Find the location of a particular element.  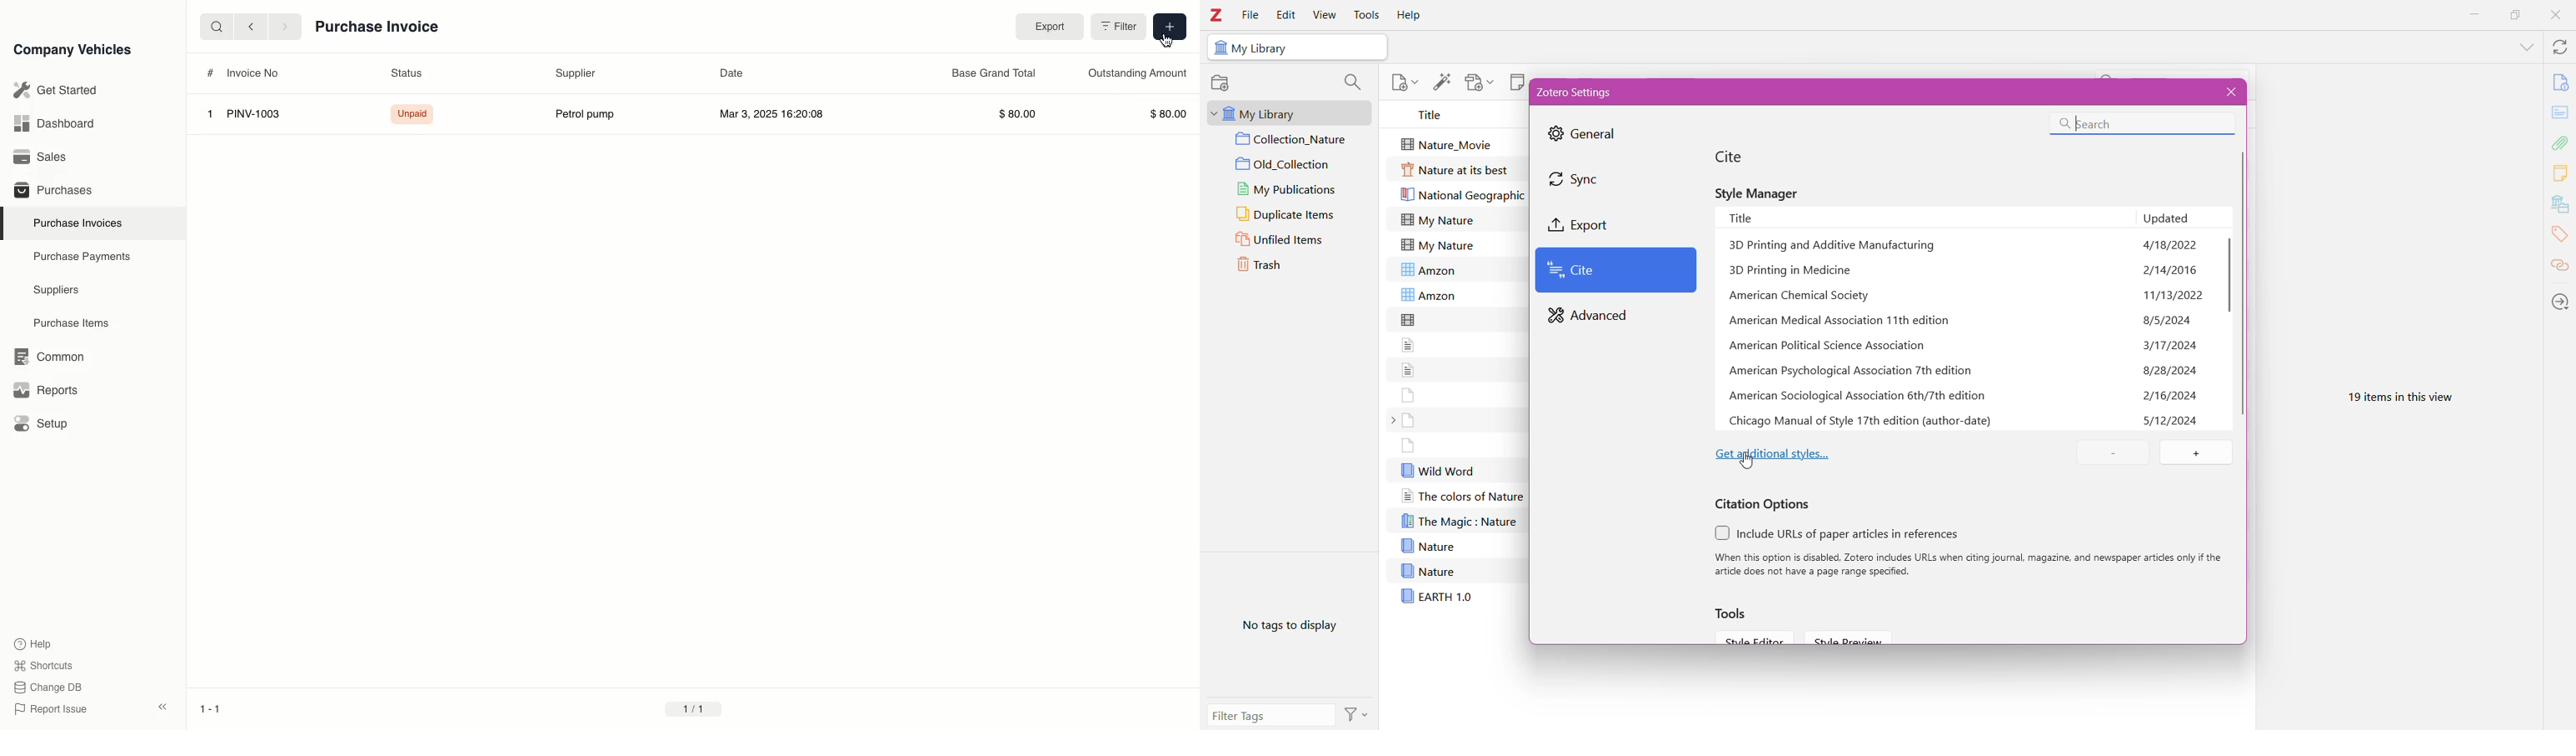

Unpaid is located at coordinates (408, 115).